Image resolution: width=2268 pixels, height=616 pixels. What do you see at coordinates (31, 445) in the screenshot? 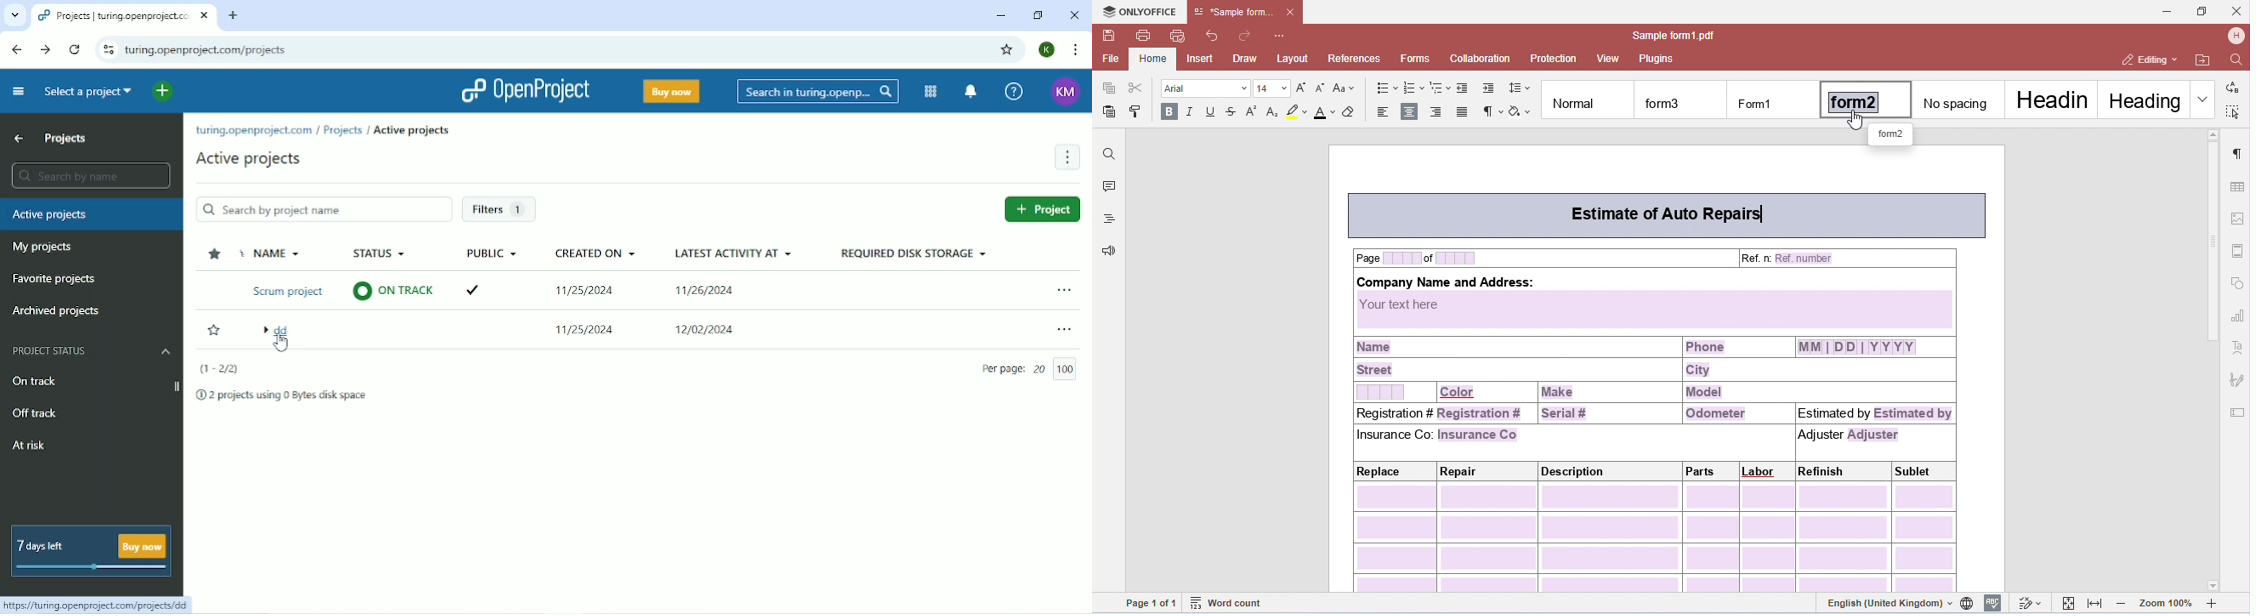
I see `At risk` at bounding box center [31, 445].